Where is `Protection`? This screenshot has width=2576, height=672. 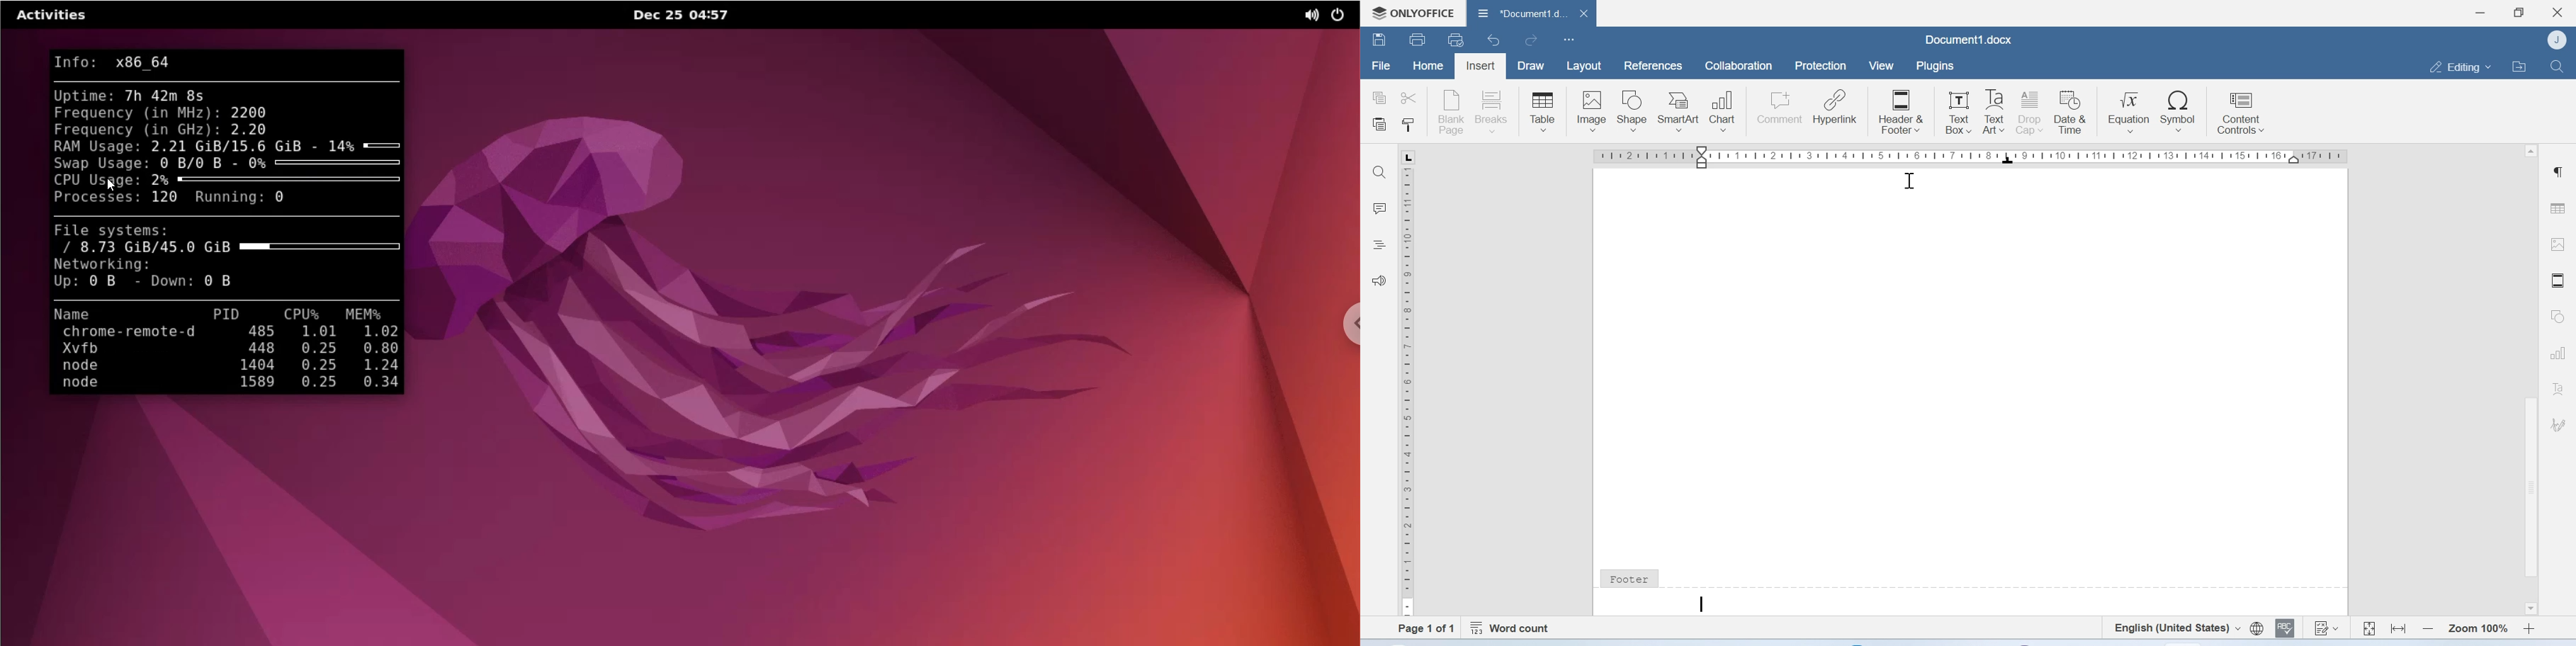 Protection is located at coordinates (1822, 67).